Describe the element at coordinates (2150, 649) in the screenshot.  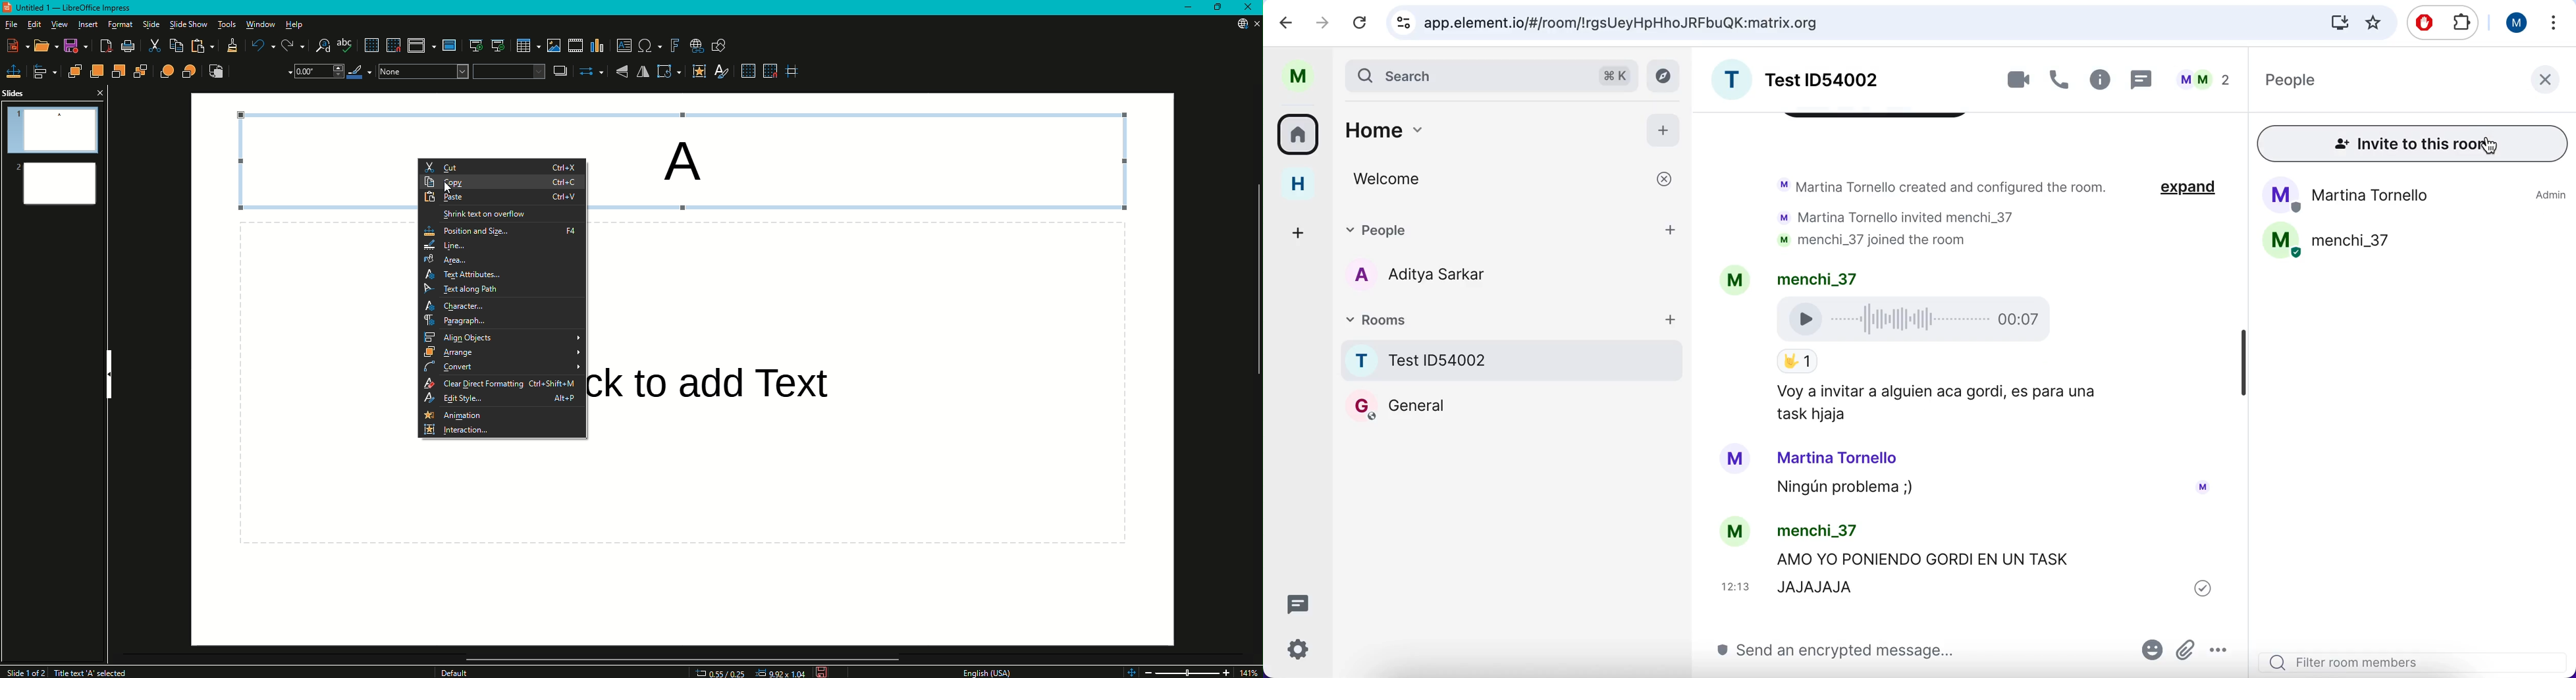
I see `emoji` at that location.